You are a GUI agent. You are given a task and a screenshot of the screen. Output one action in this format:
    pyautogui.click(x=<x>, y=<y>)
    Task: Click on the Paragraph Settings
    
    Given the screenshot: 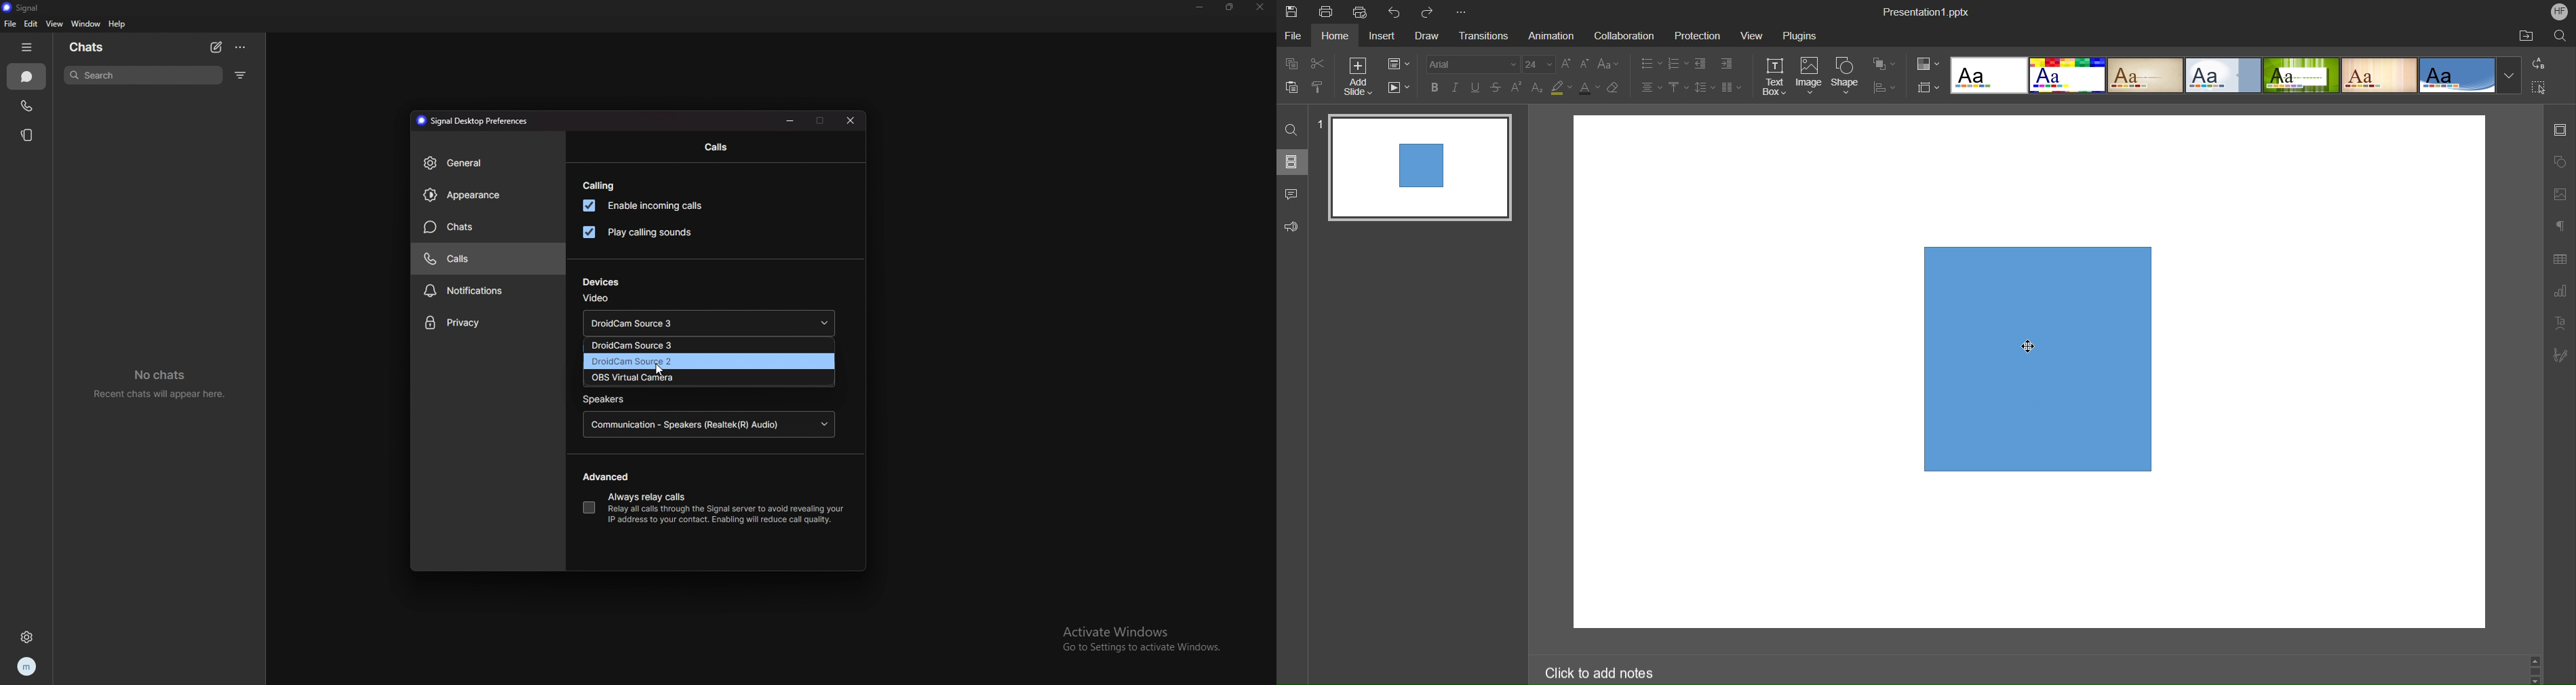 What is the action you would take?
    pyautogui.click(x=2558, y=226)
    